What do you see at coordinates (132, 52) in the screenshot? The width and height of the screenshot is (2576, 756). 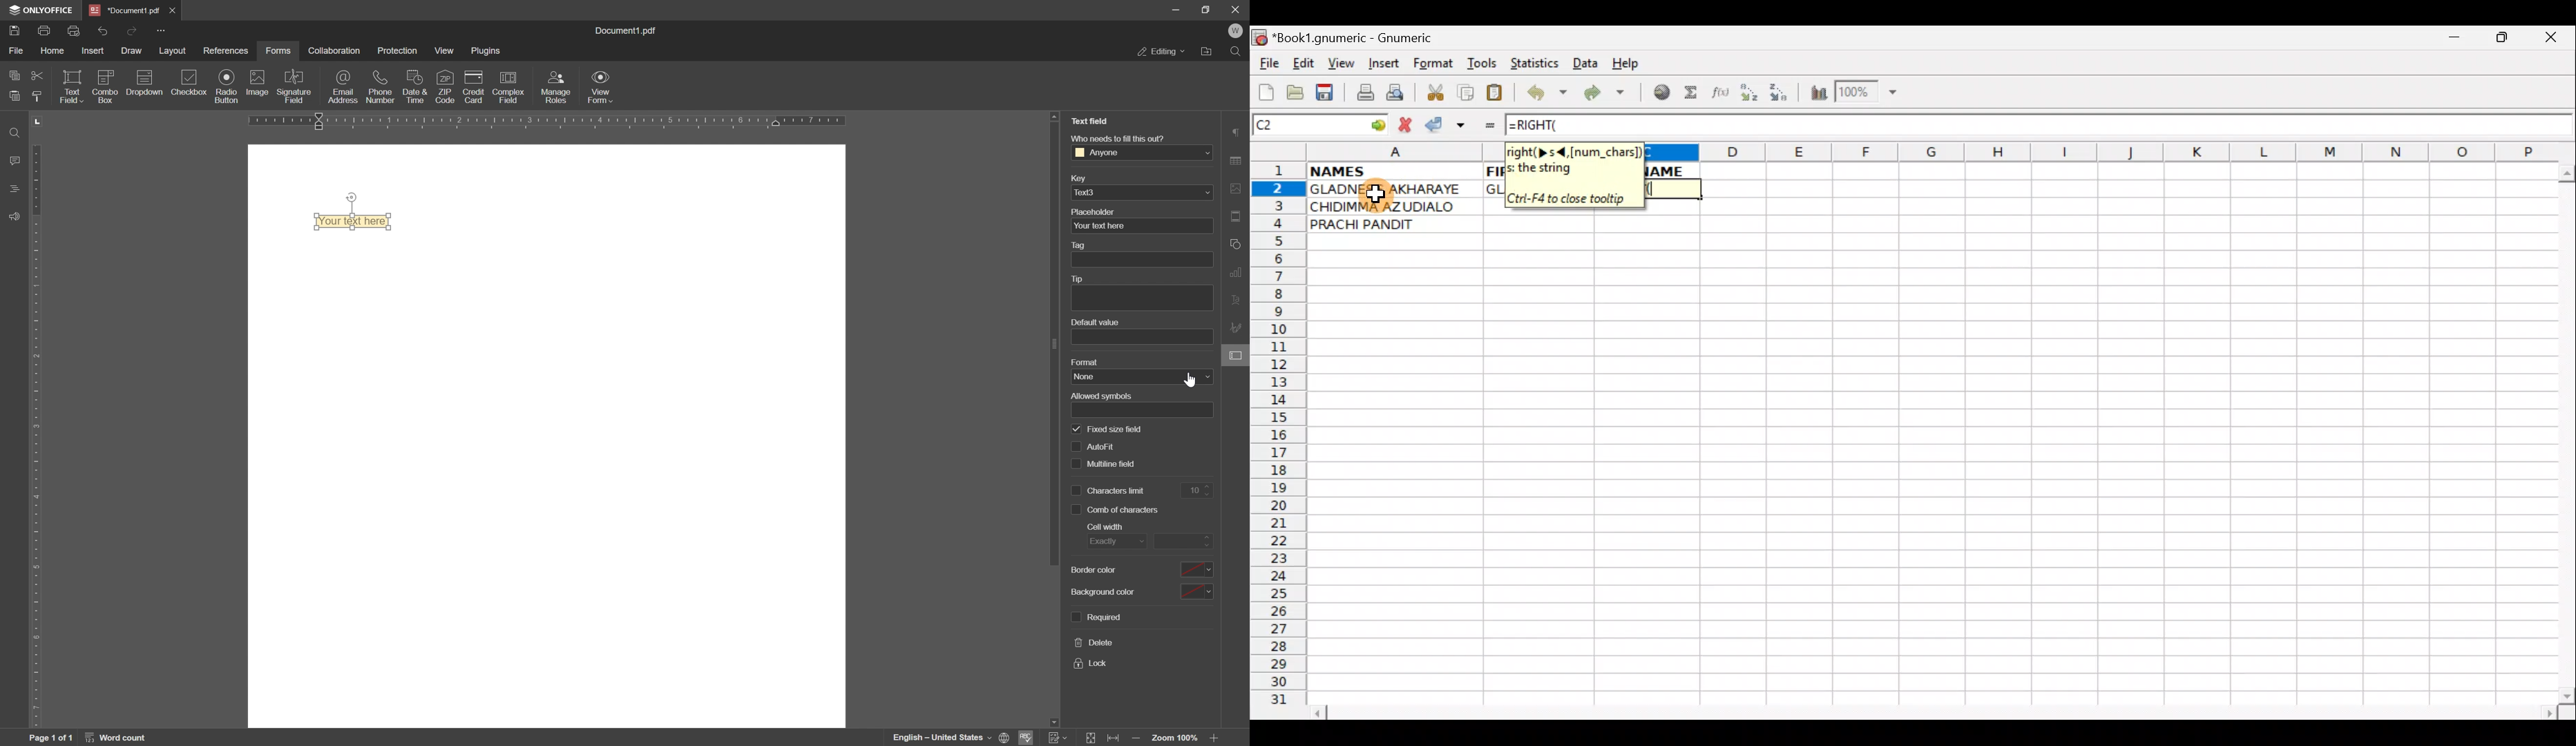 I see `draw` at bounding box center [132, 52].